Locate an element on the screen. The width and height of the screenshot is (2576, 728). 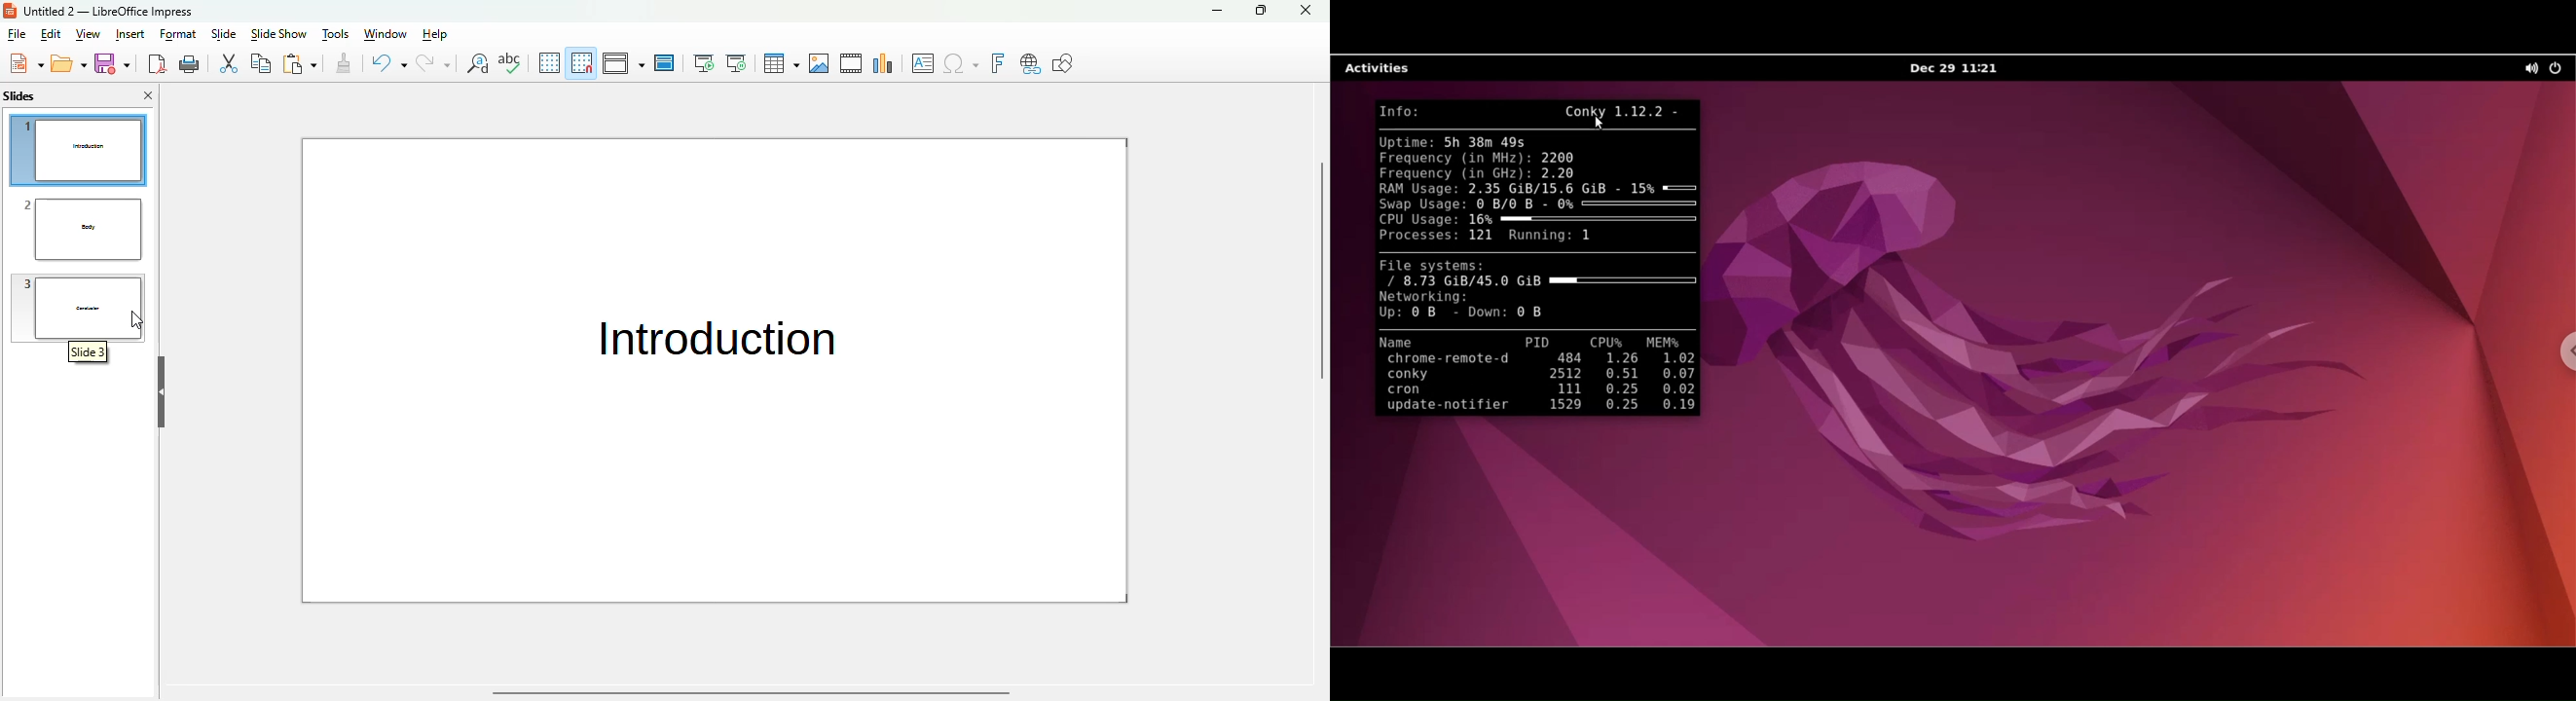
clone formatting is located at coordinates (344, 62).